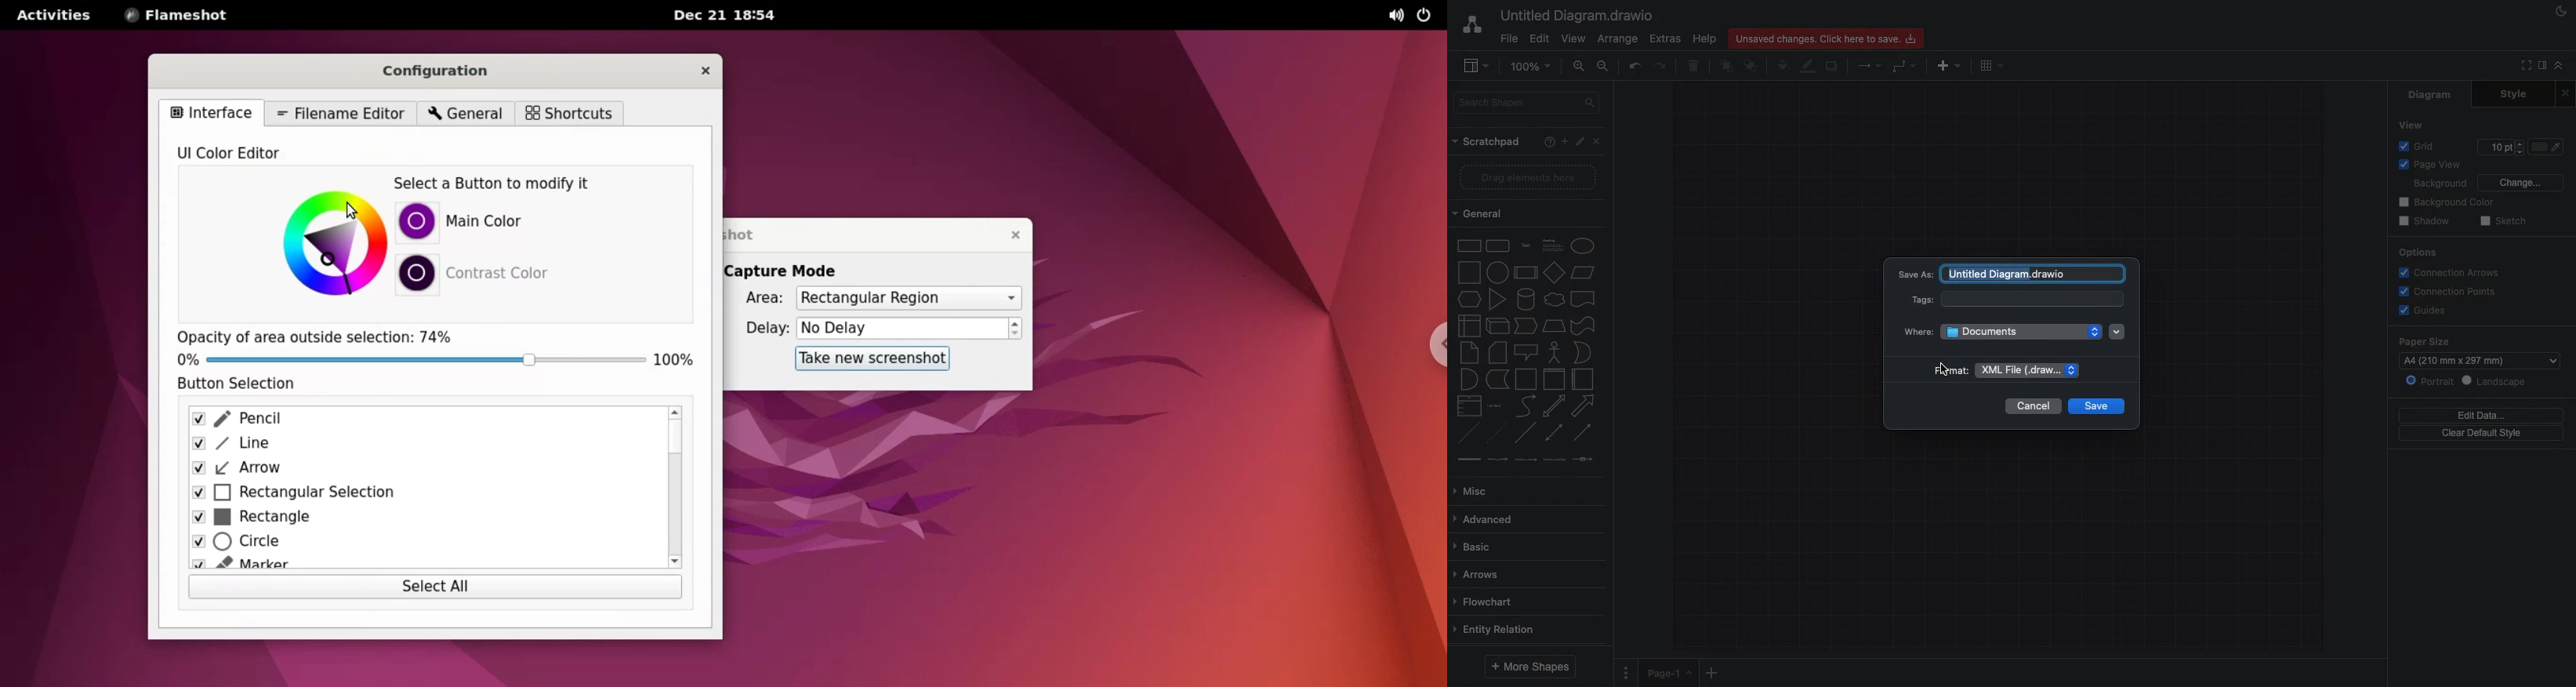  I want to click on Help, so click(1546, 140).